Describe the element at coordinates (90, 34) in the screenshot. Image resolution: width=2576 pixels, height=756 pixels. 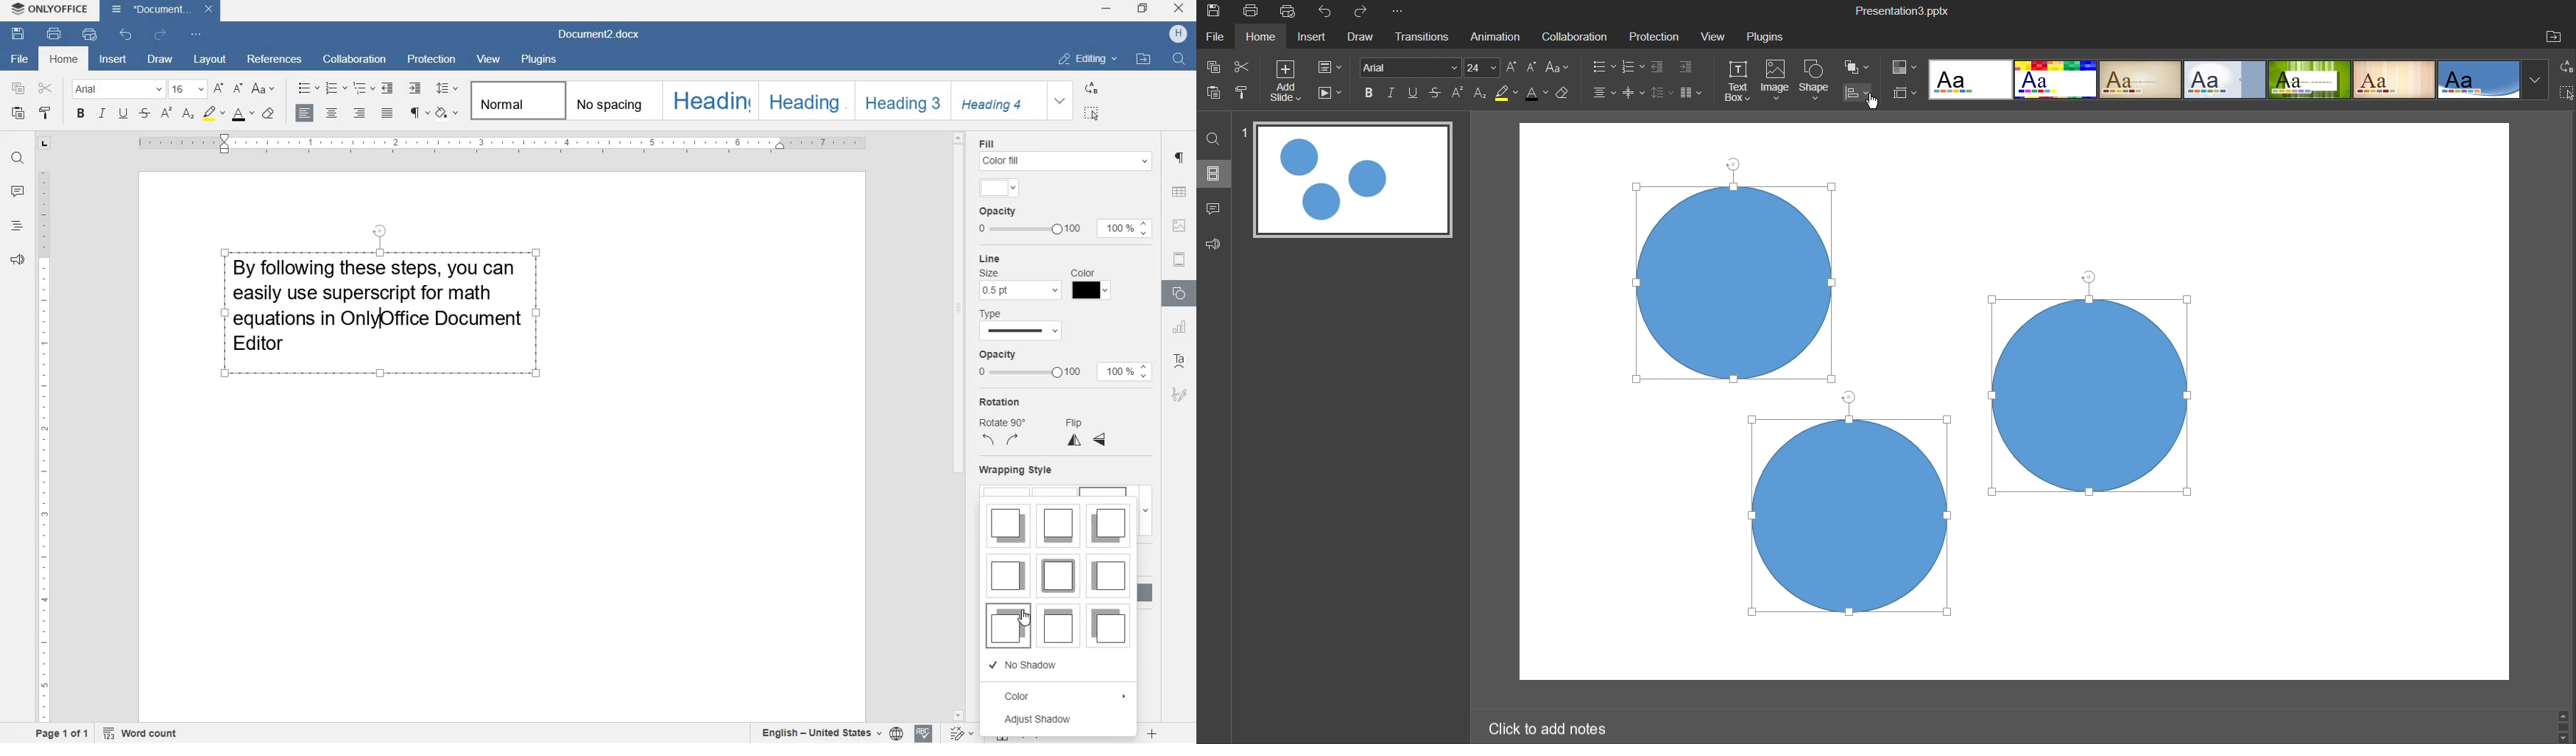
I see `quick print` at that location.